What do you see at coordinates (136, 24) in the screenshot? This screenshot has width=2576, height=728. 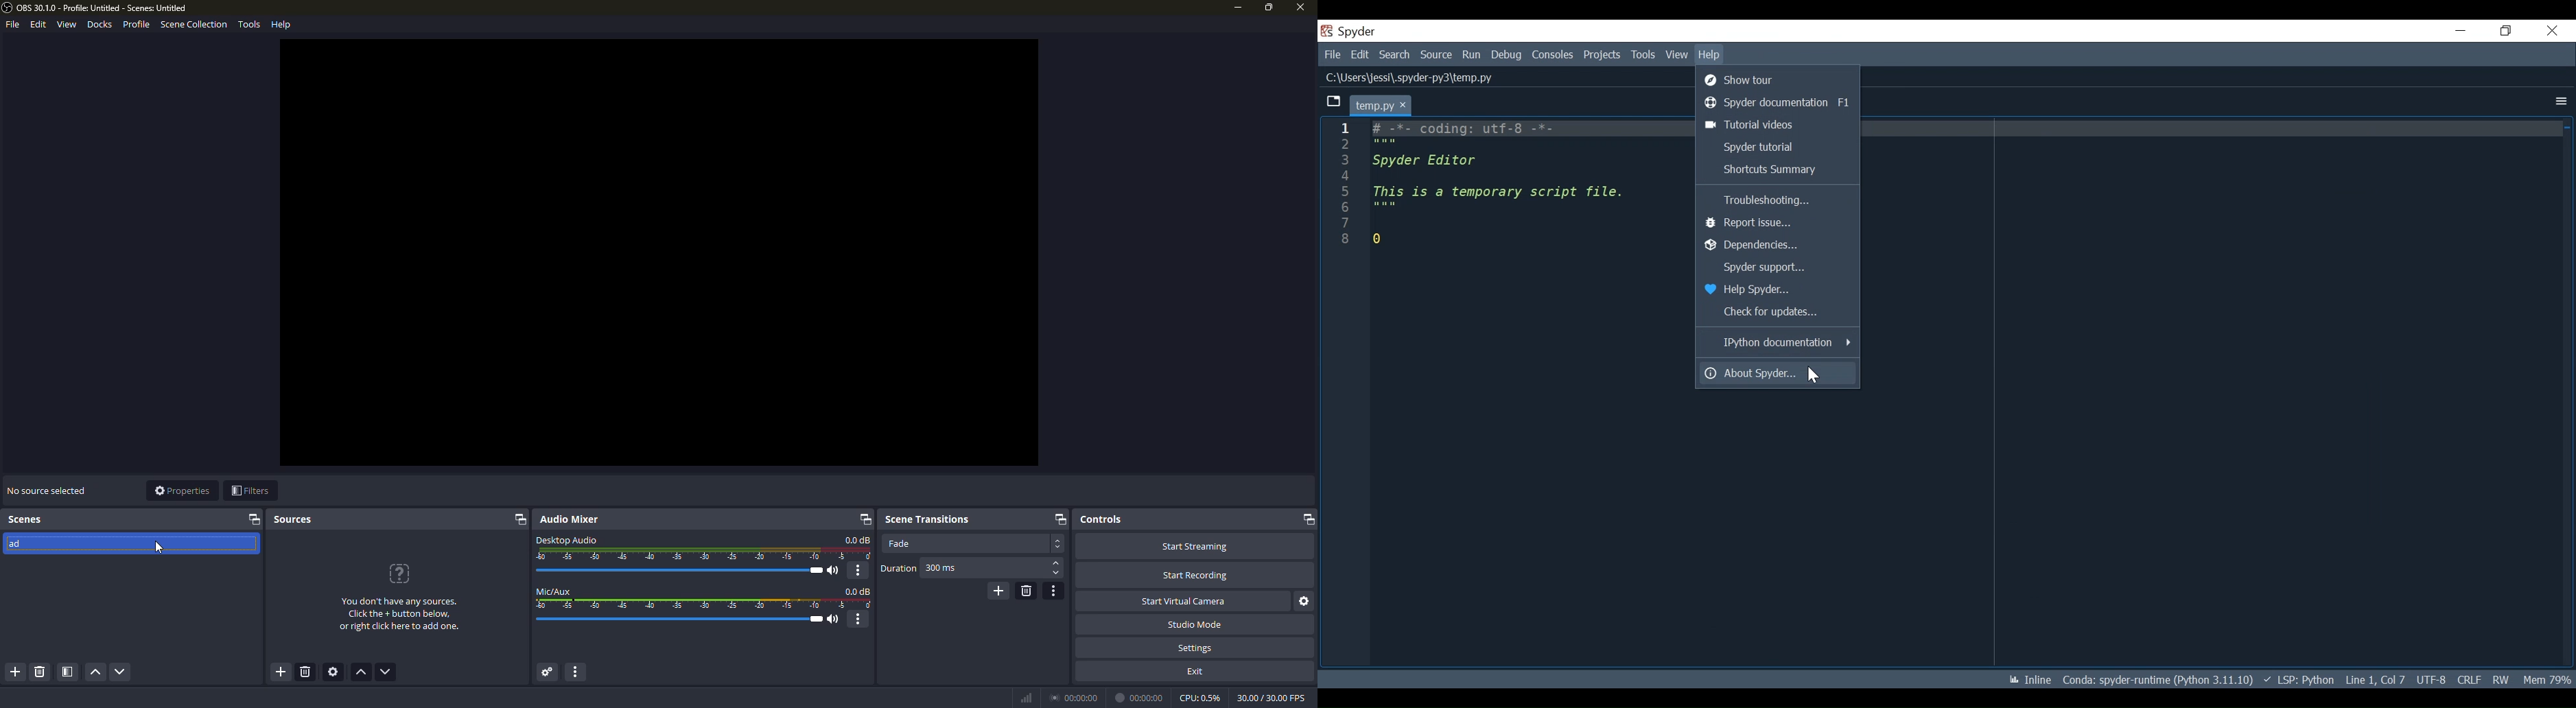 I see `profile` at bounding box center [136, 24].